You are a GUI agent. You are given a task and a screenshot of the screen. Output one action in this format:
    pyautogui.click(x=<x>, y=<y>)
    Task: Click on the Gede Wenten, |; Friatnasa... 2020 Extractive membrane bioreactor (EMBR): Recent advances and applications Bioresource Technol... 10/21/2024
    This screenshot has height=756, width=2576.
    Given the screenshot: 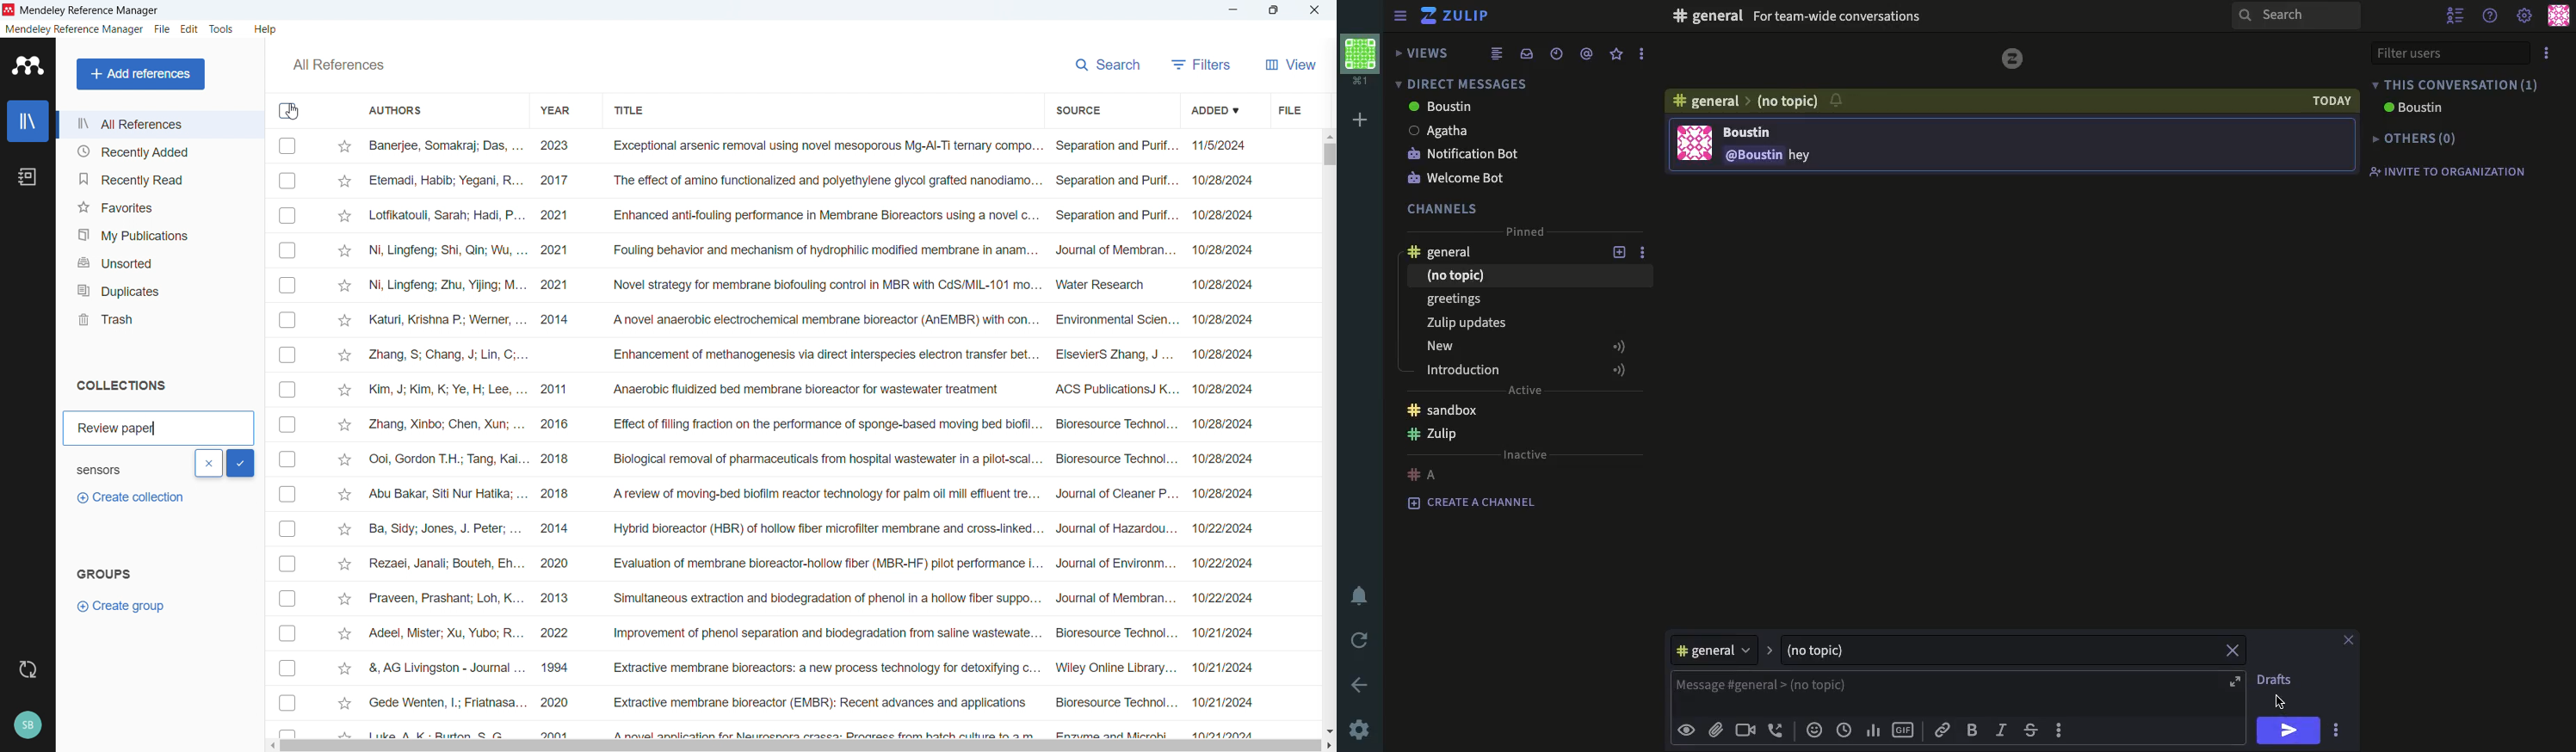 What is the action you would take?
    pyautogui.click(x=811, y=702)
    